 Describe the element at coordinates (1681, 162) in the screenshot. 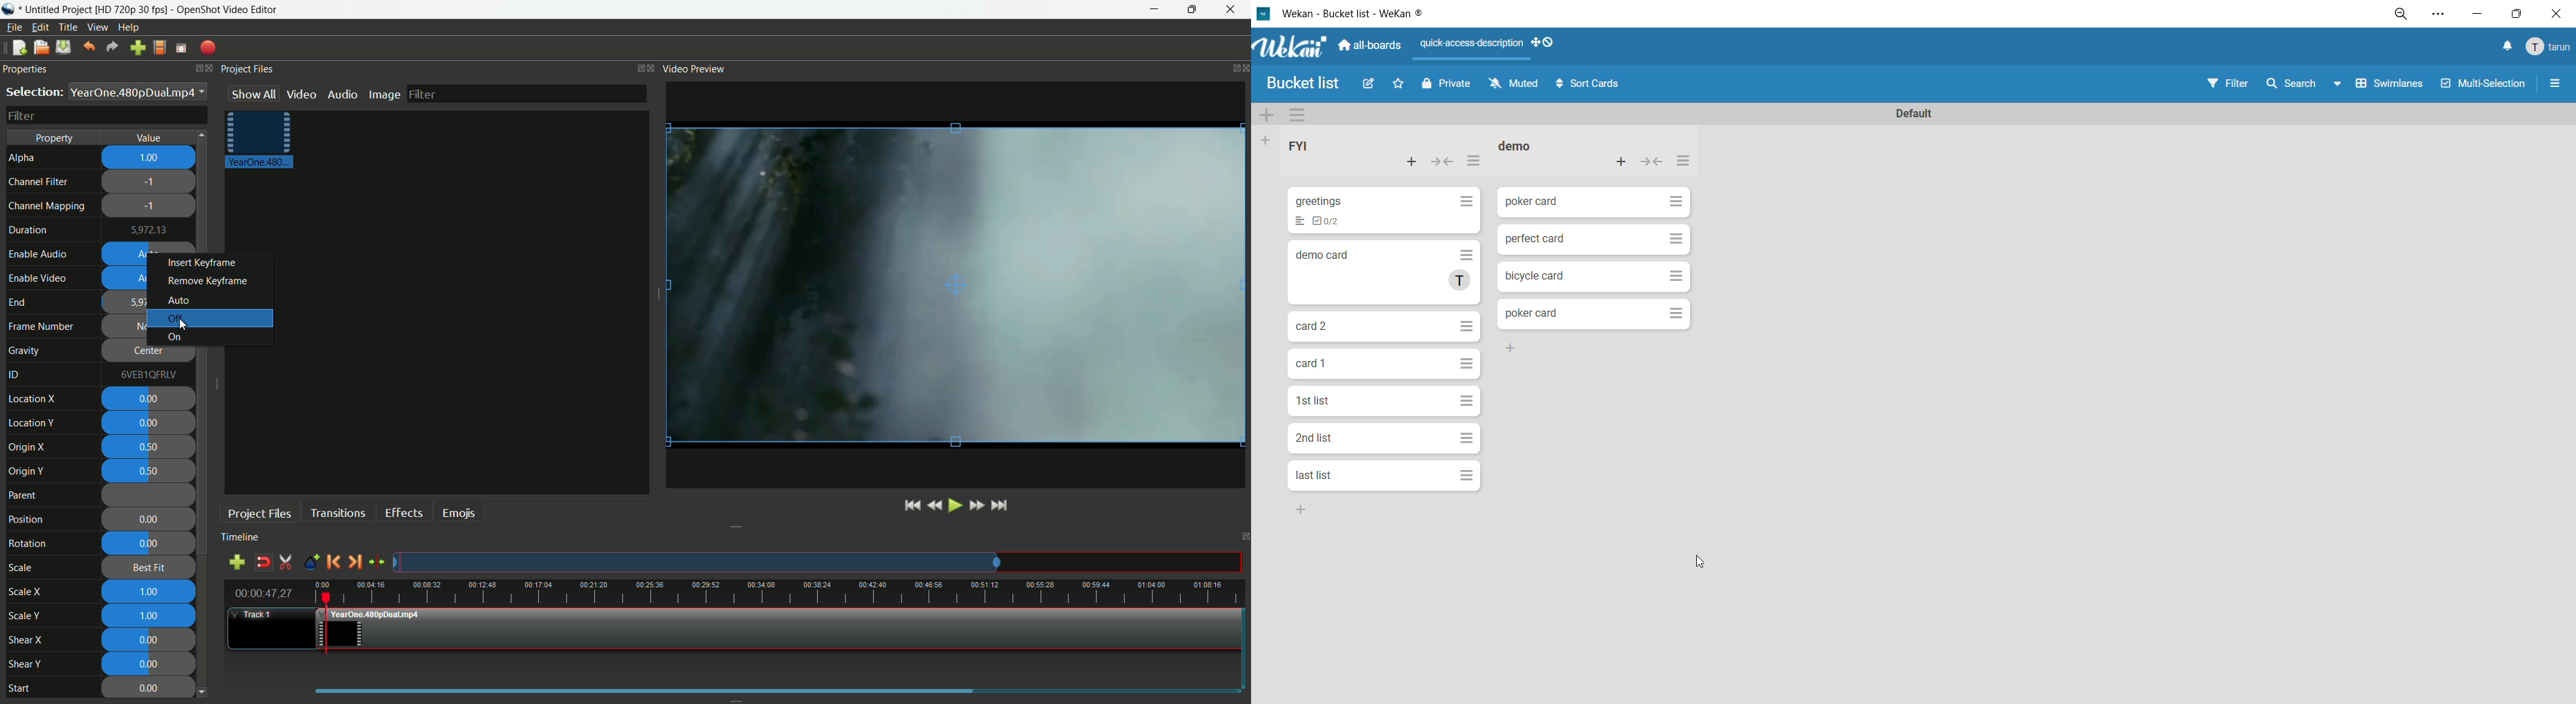

I see `list actions` at that location.